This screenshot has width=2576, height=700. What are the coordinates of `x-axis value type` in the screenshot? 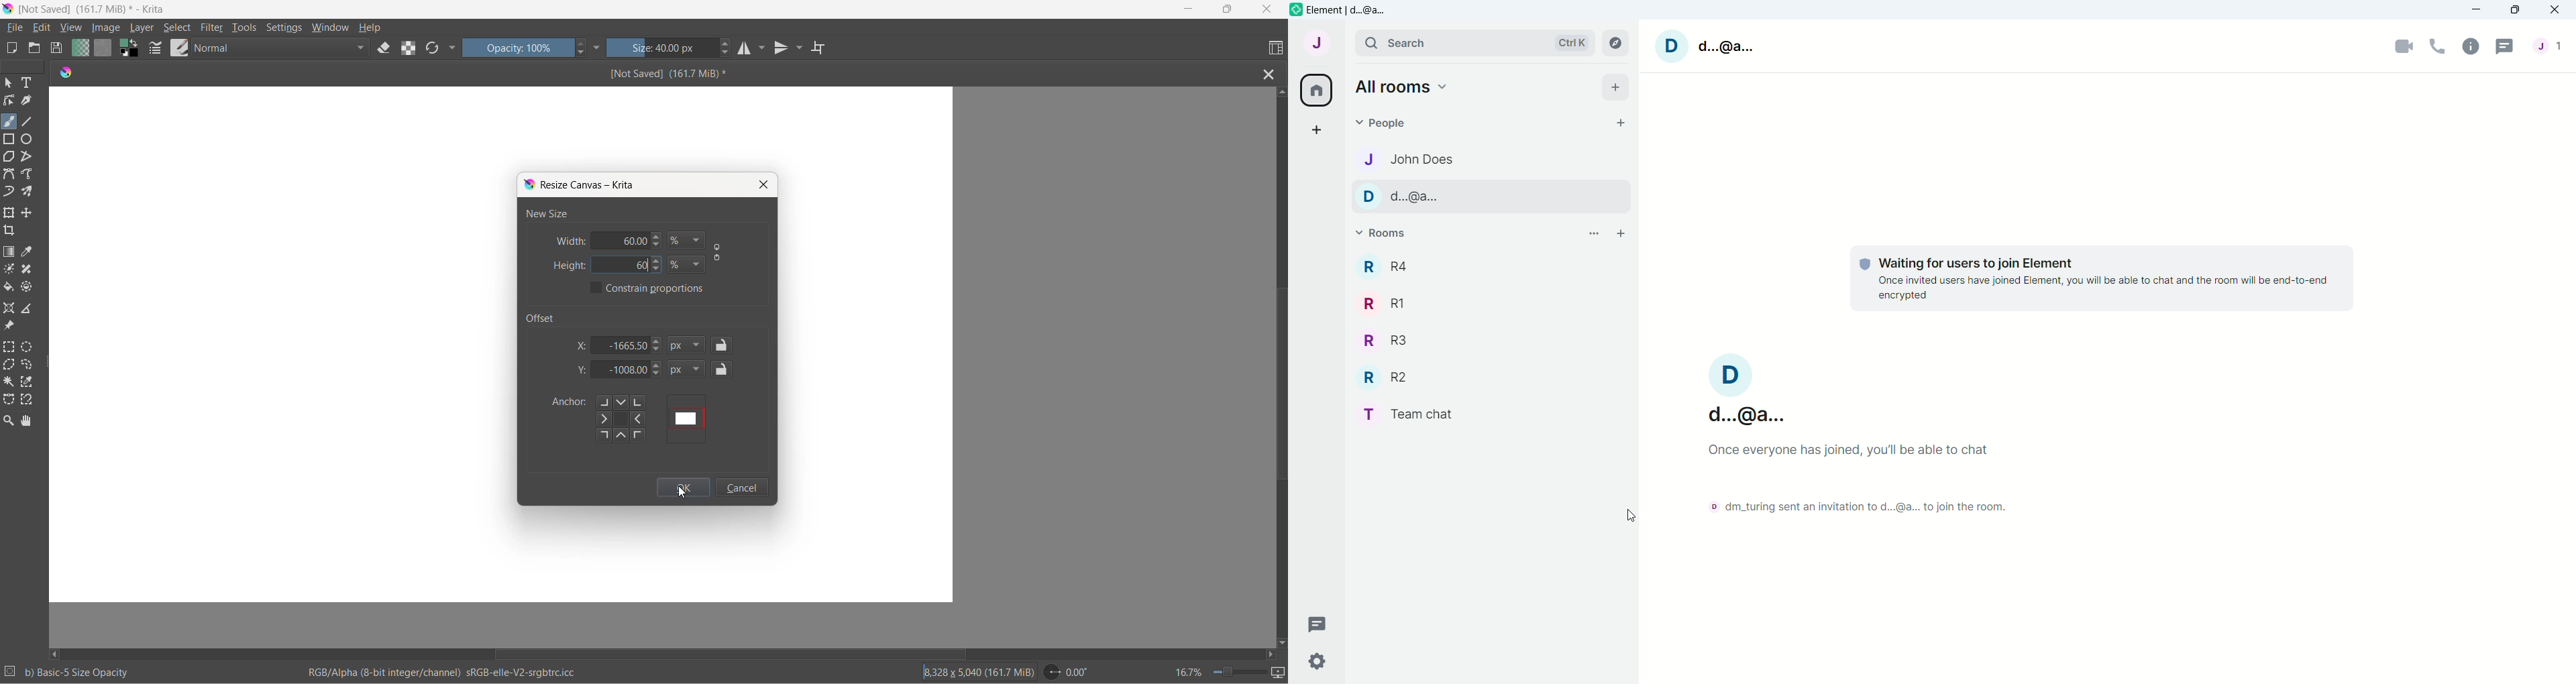 It's located at (689, 346).